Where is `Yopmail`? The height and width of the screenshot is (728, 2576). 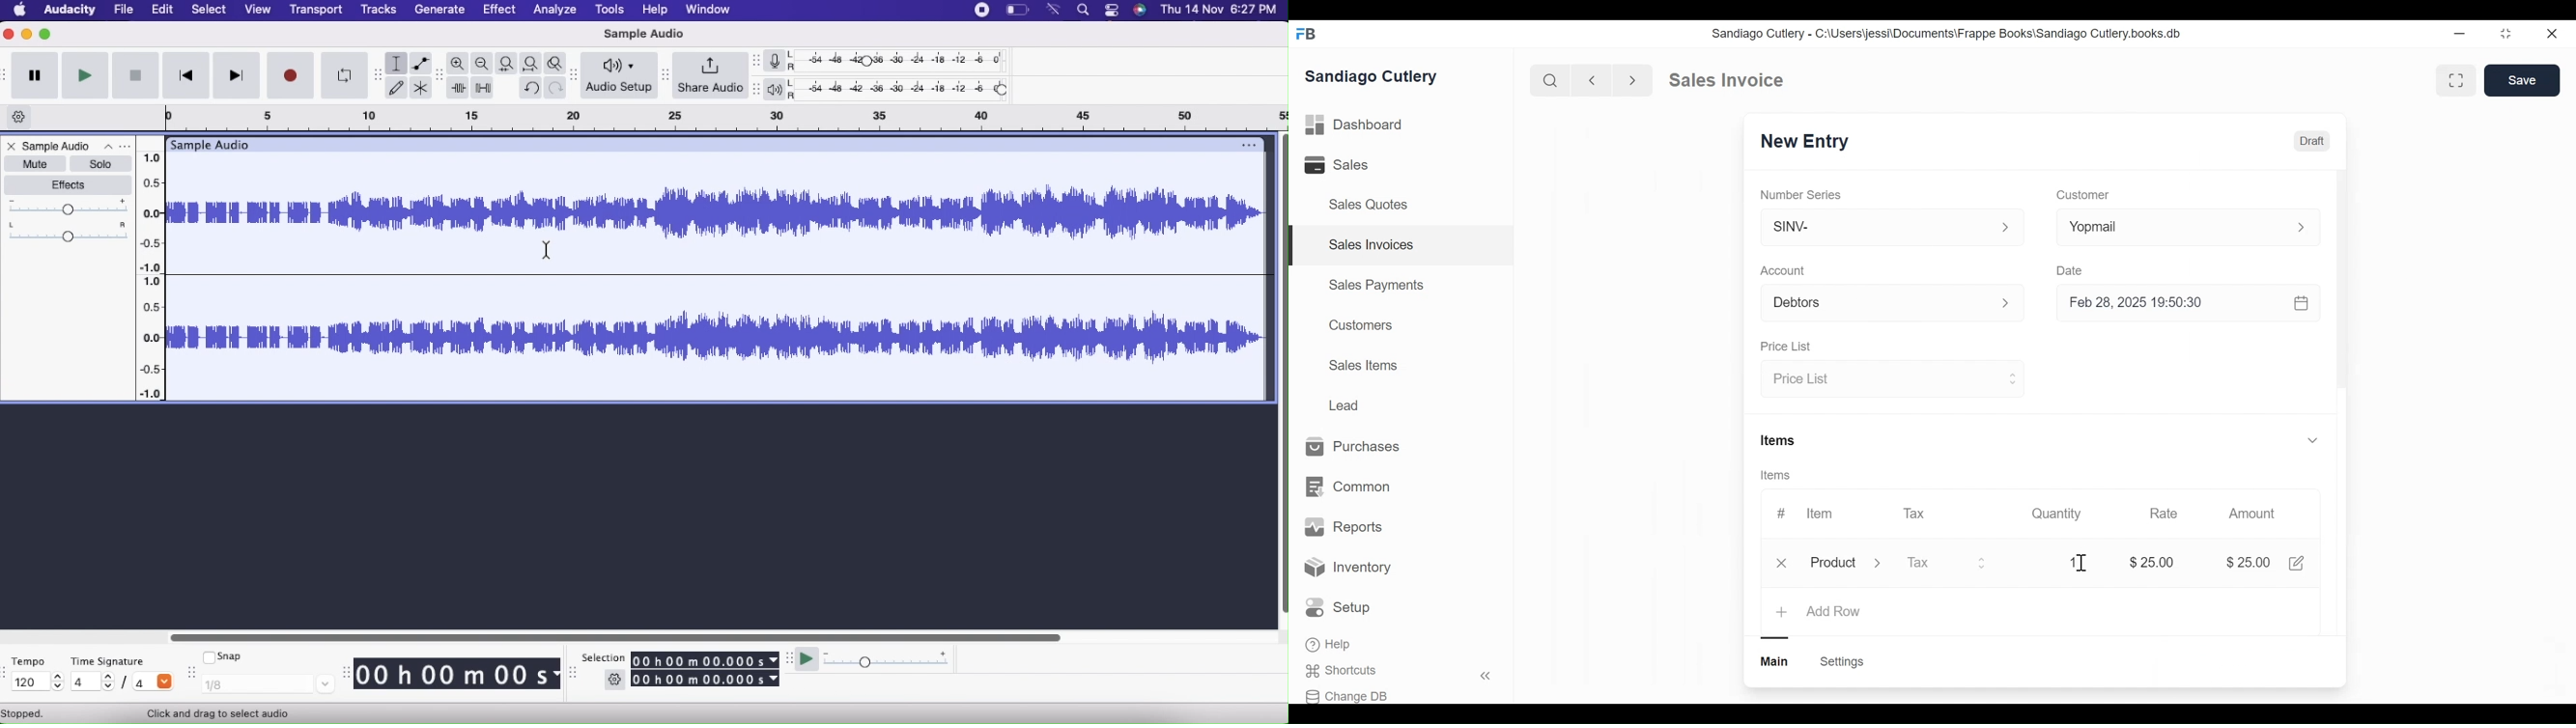 Yopmail is located at coordinates (2189, 227).